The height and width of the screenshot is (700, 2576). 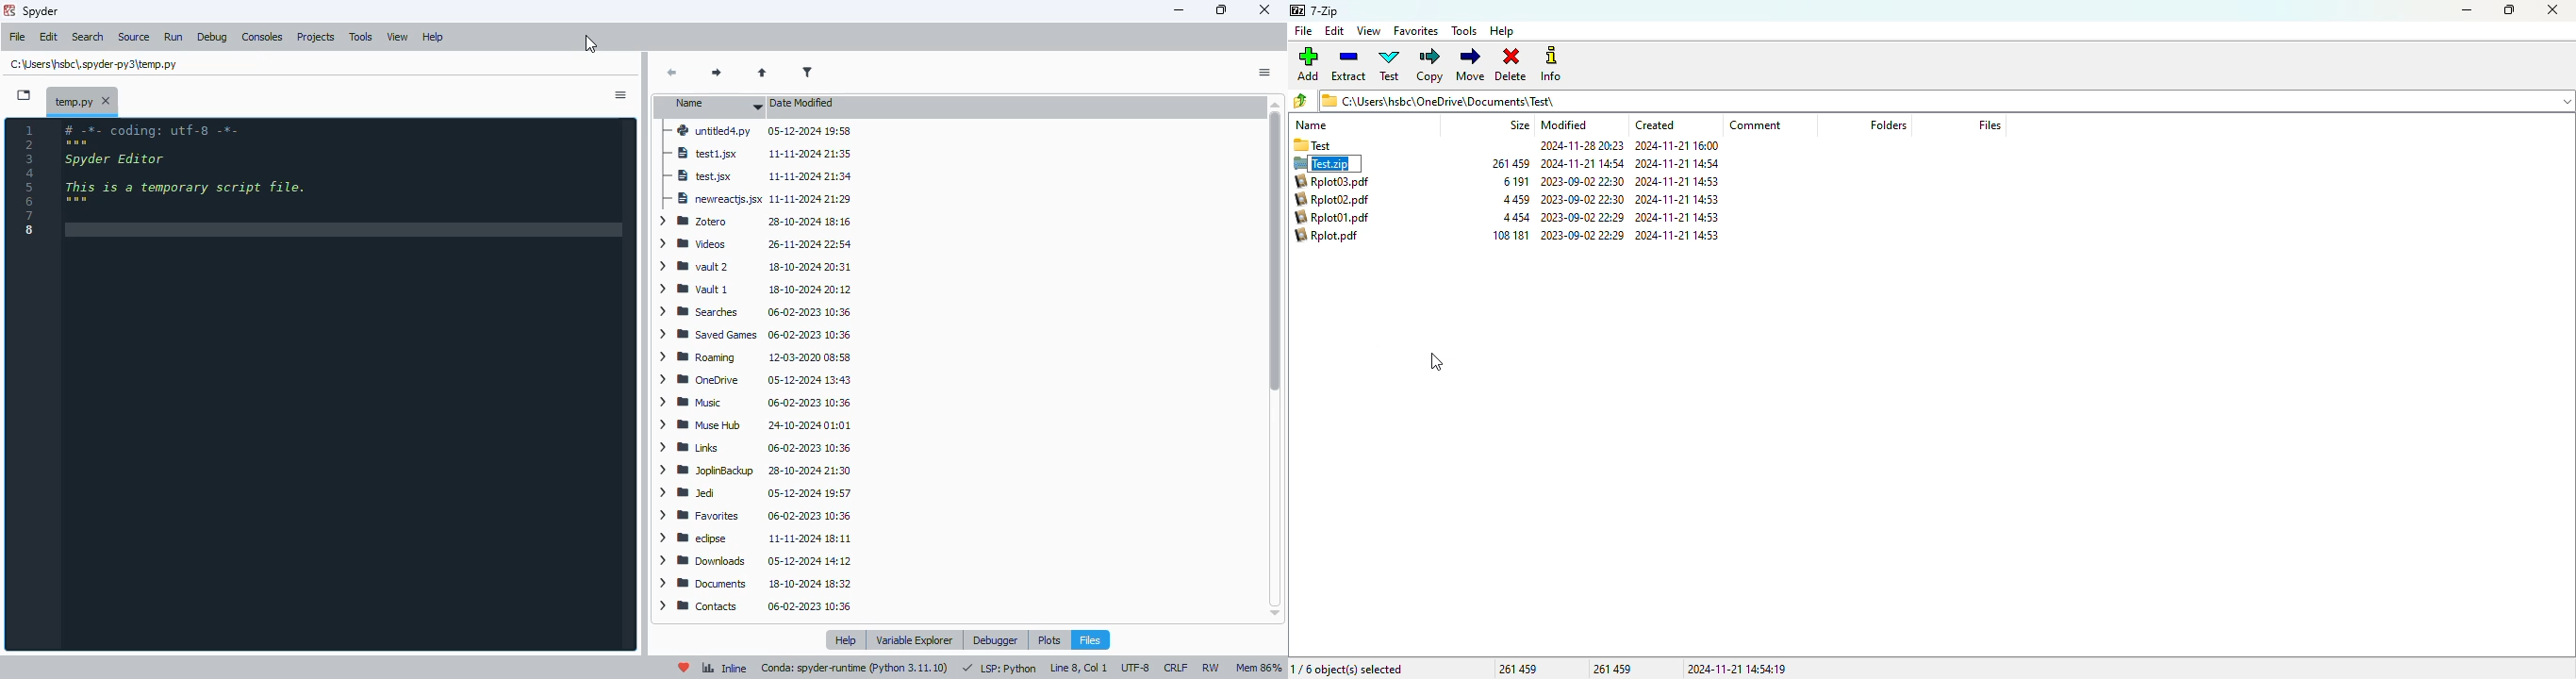 What do you see at coordinates (996, 640) in the screenshot?
I see `debugger` at bounding box center [996, 640].